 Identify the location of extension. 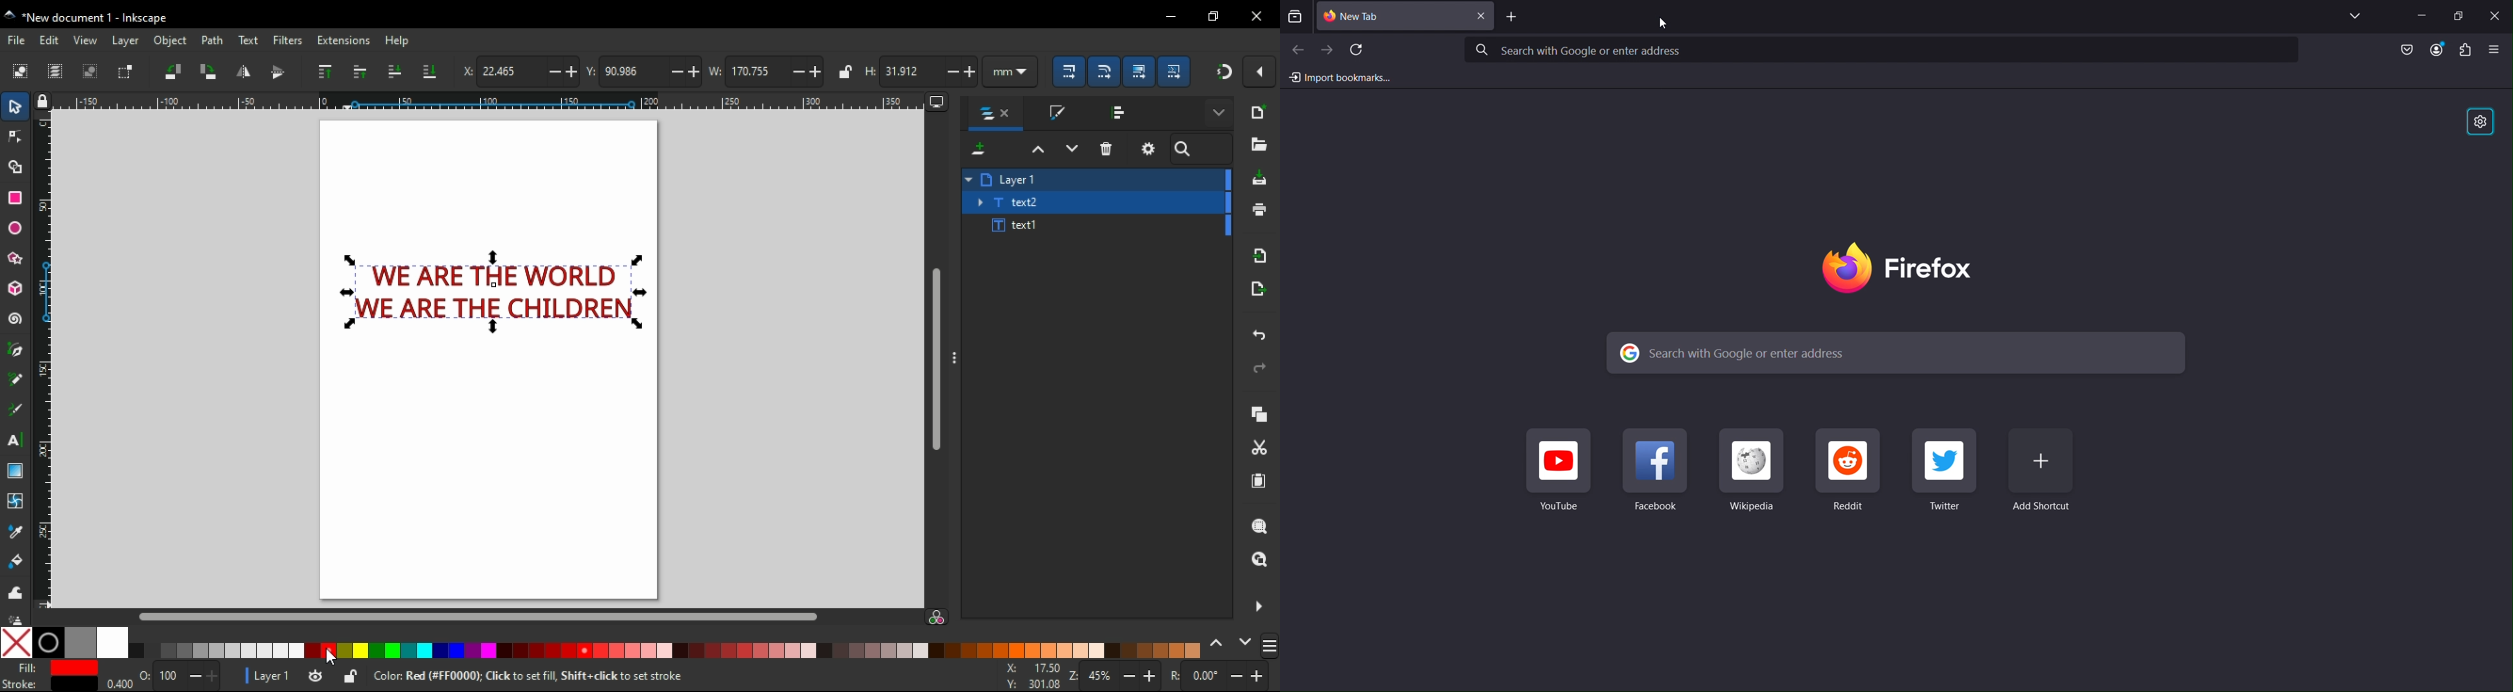
(343, 42).